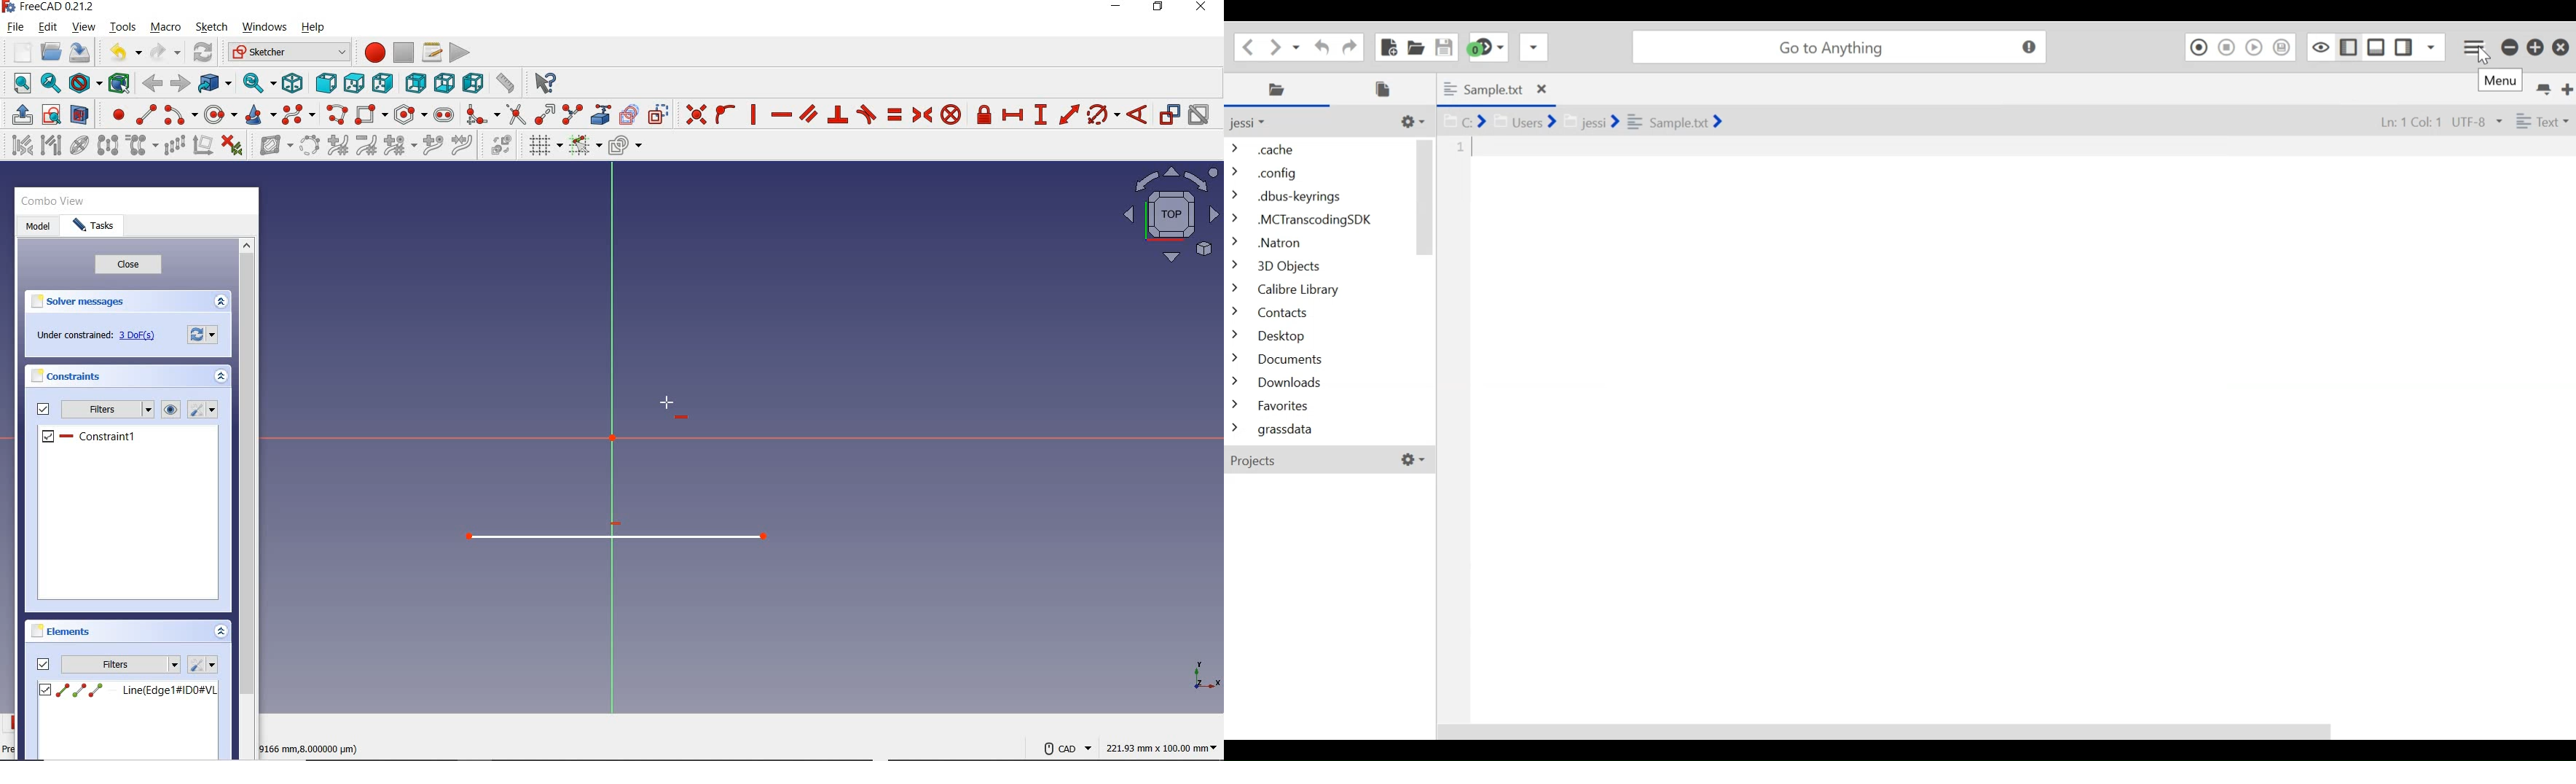 This screenshot has height=784, width=2576. Describe the element at coordinates (615, 537) in the screenshot. I see ` a dimension constraint added to shape` at that location.